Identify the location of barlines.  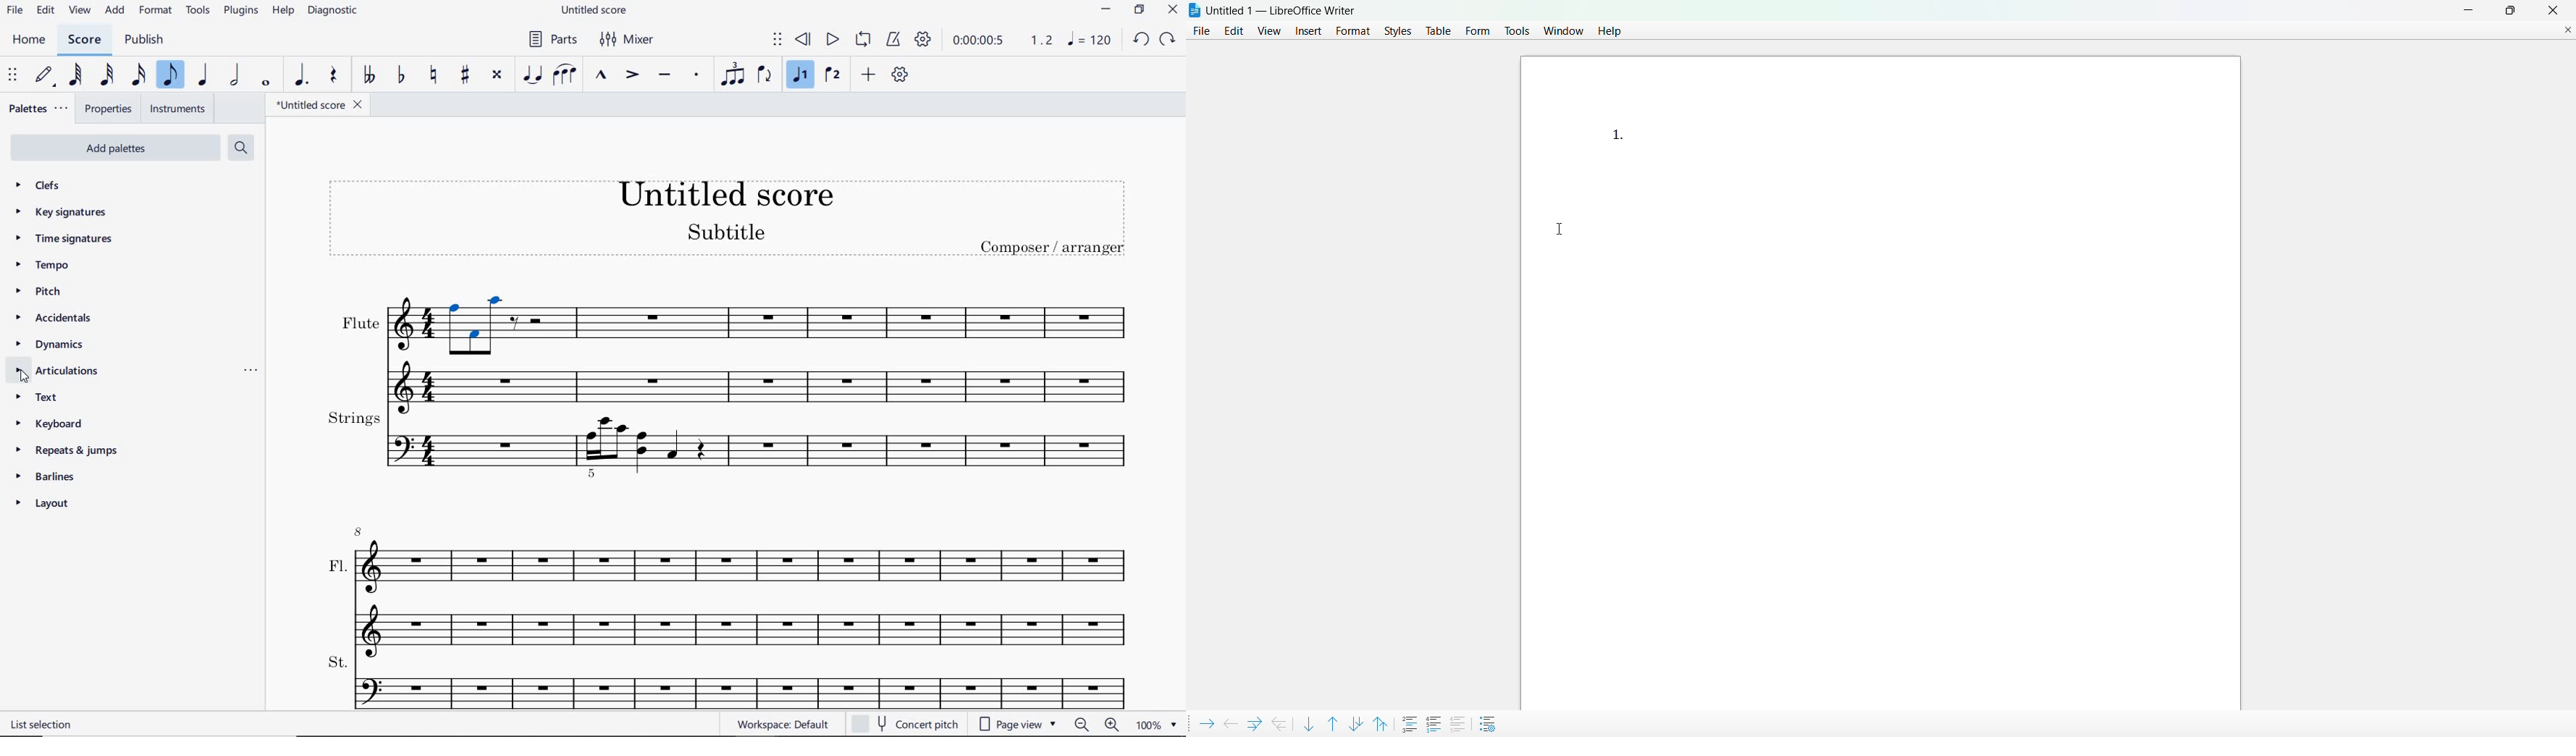
(46, 476).